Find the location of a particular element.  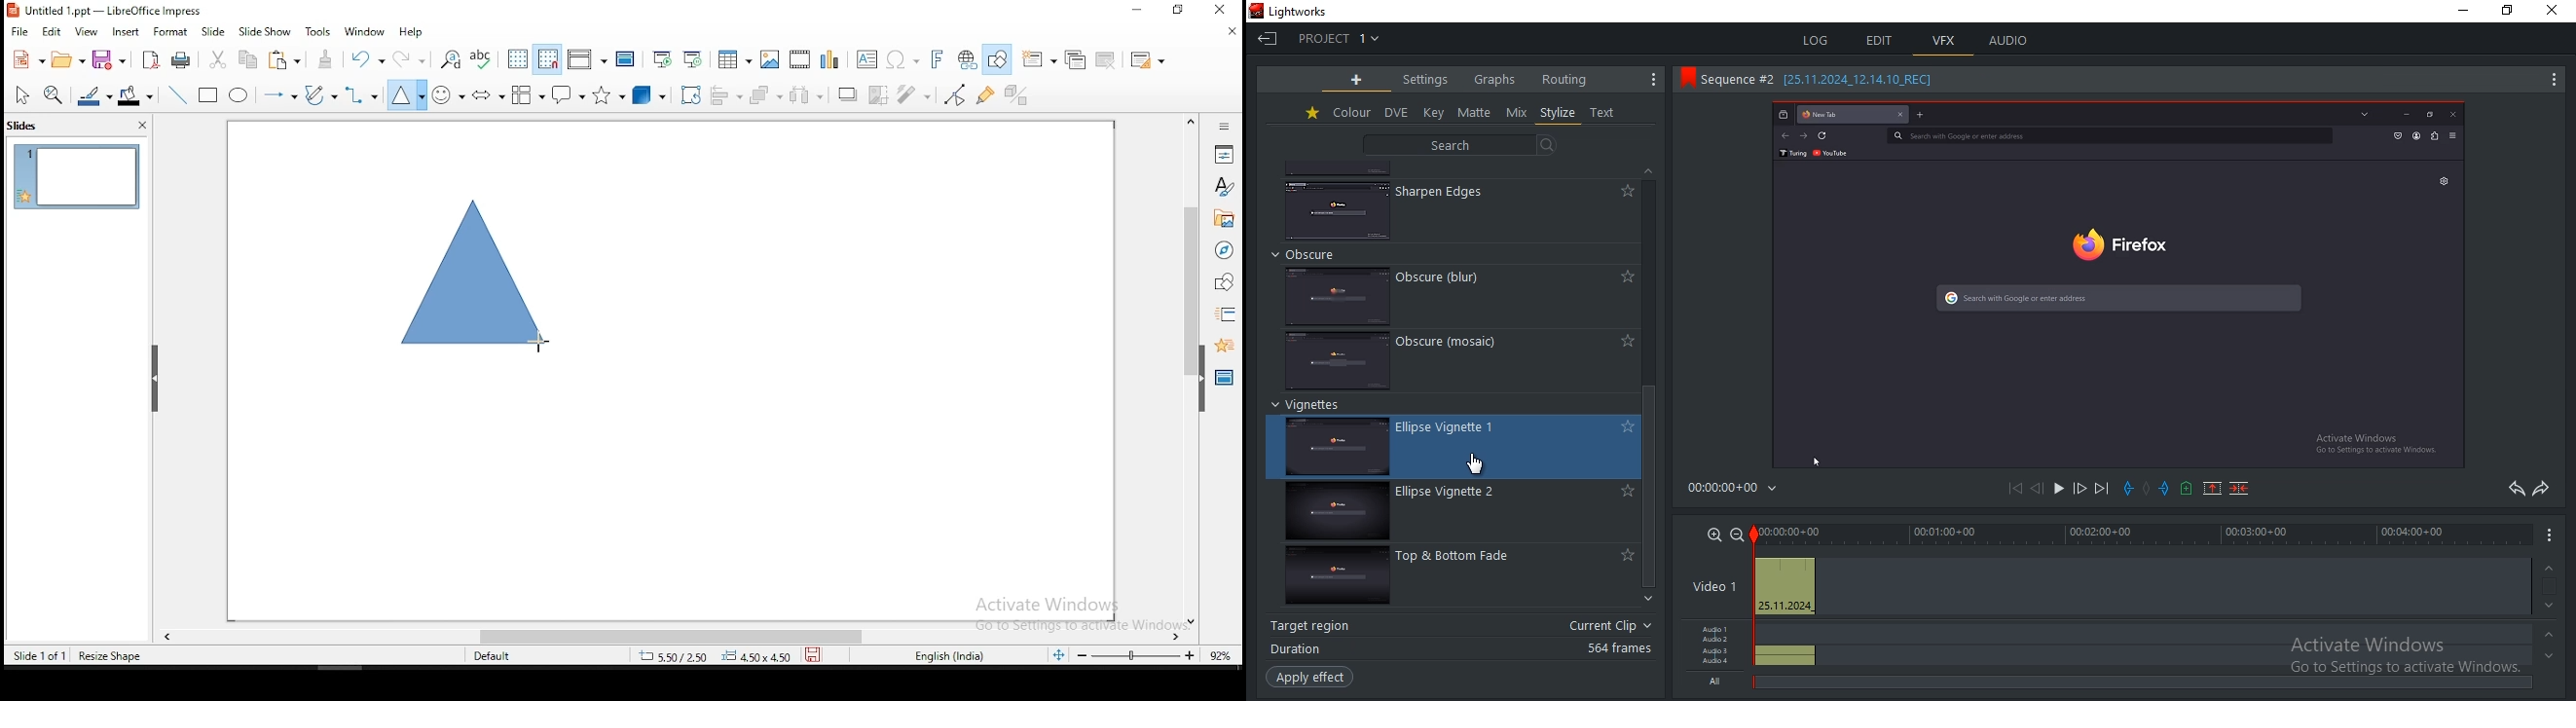

Add to favorites is located at coordinates (1623, 340).